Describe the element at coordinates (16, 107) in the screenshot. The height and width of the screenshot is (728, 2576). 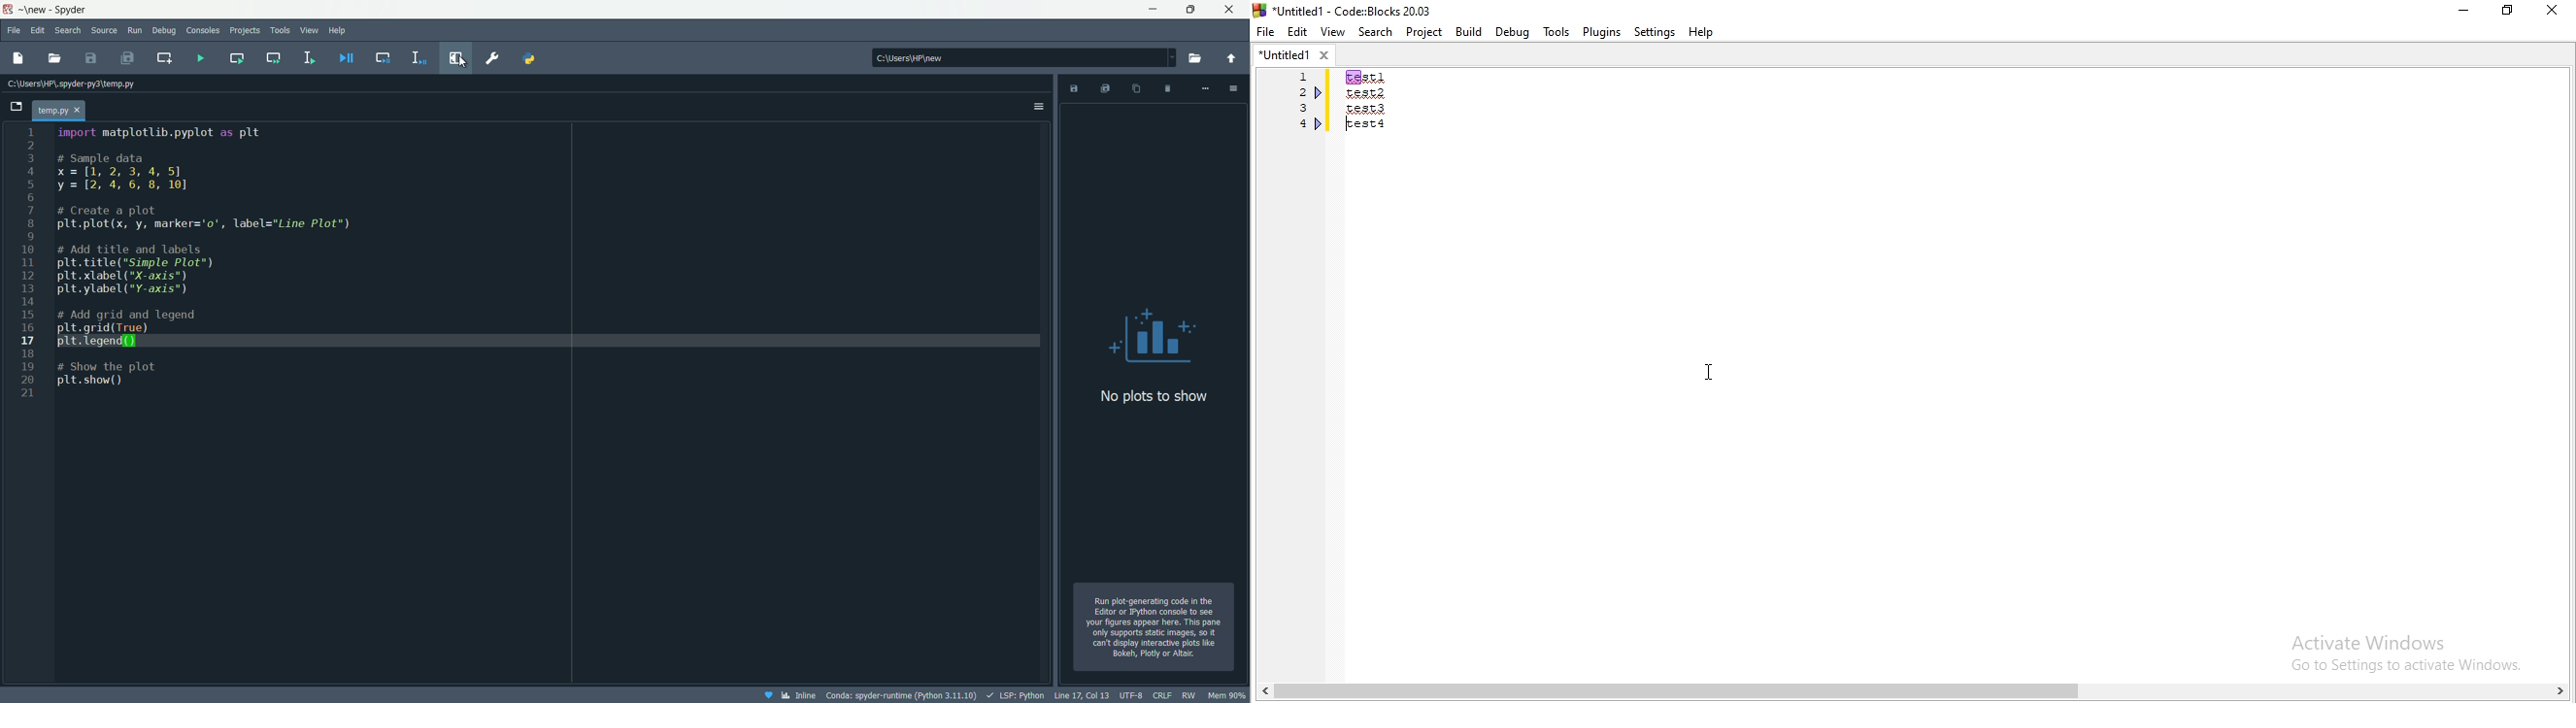
I see `browse tabs` at that location.